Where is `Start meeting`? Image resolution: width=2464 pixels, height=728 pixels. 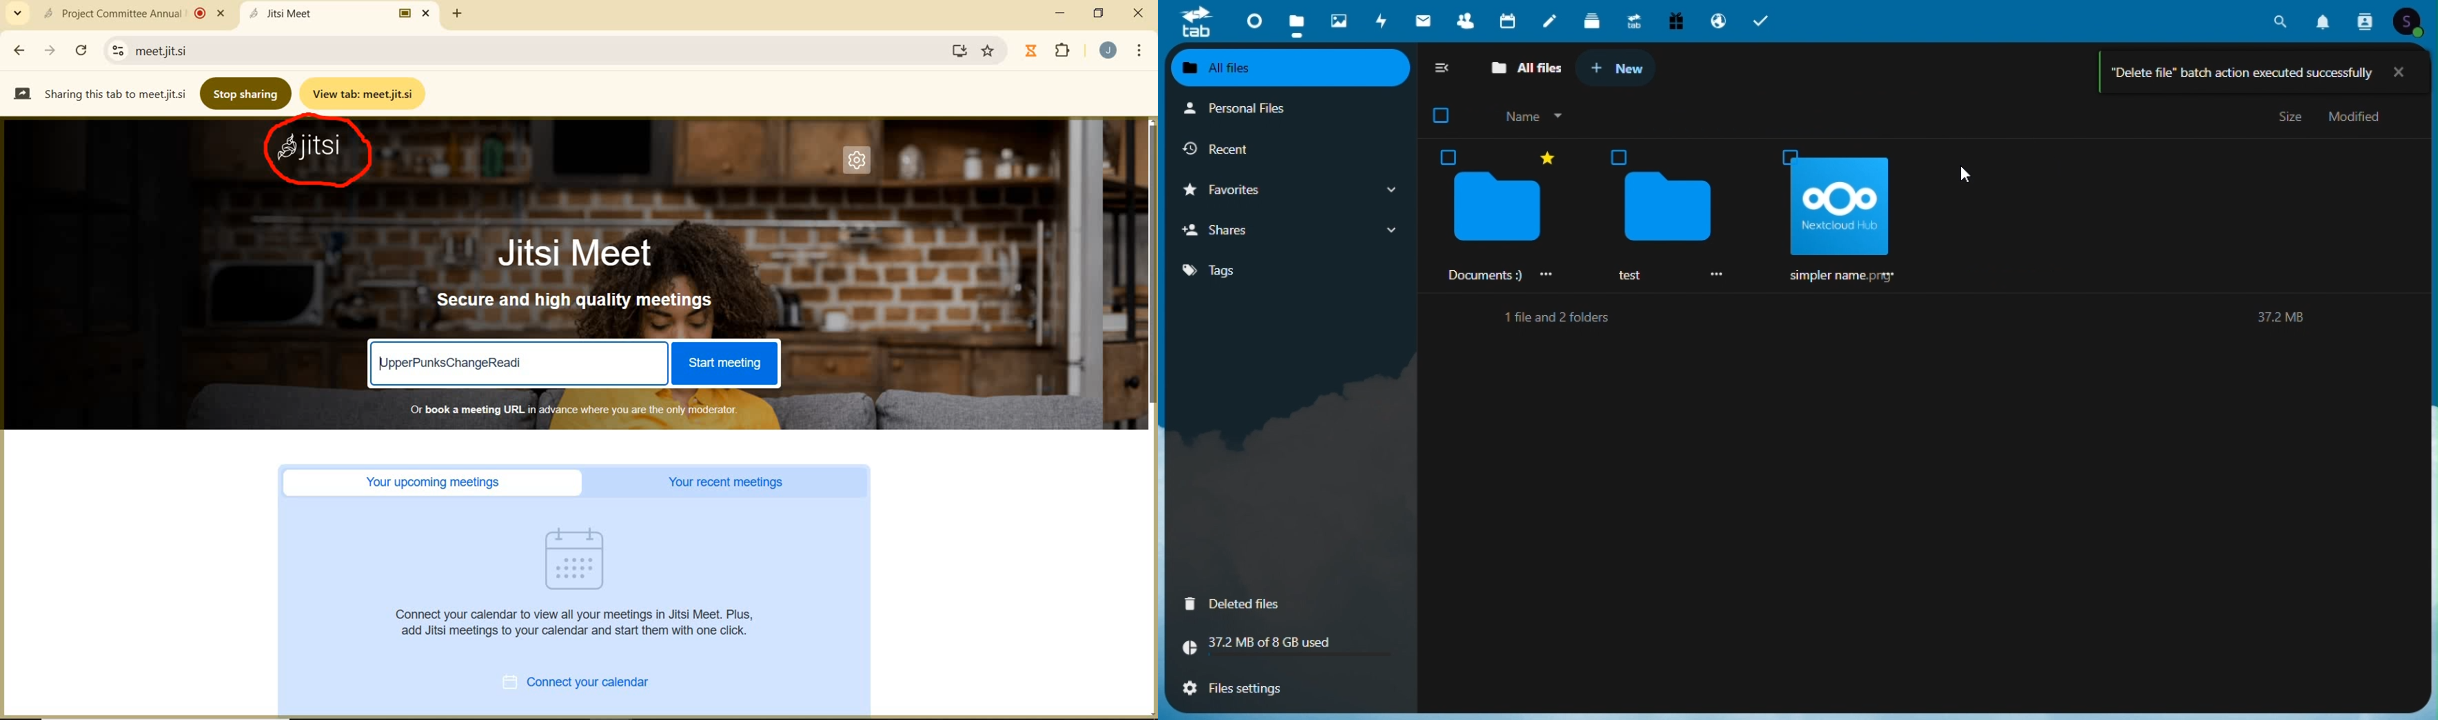
Start meeting is located at coordinates (723, 363).